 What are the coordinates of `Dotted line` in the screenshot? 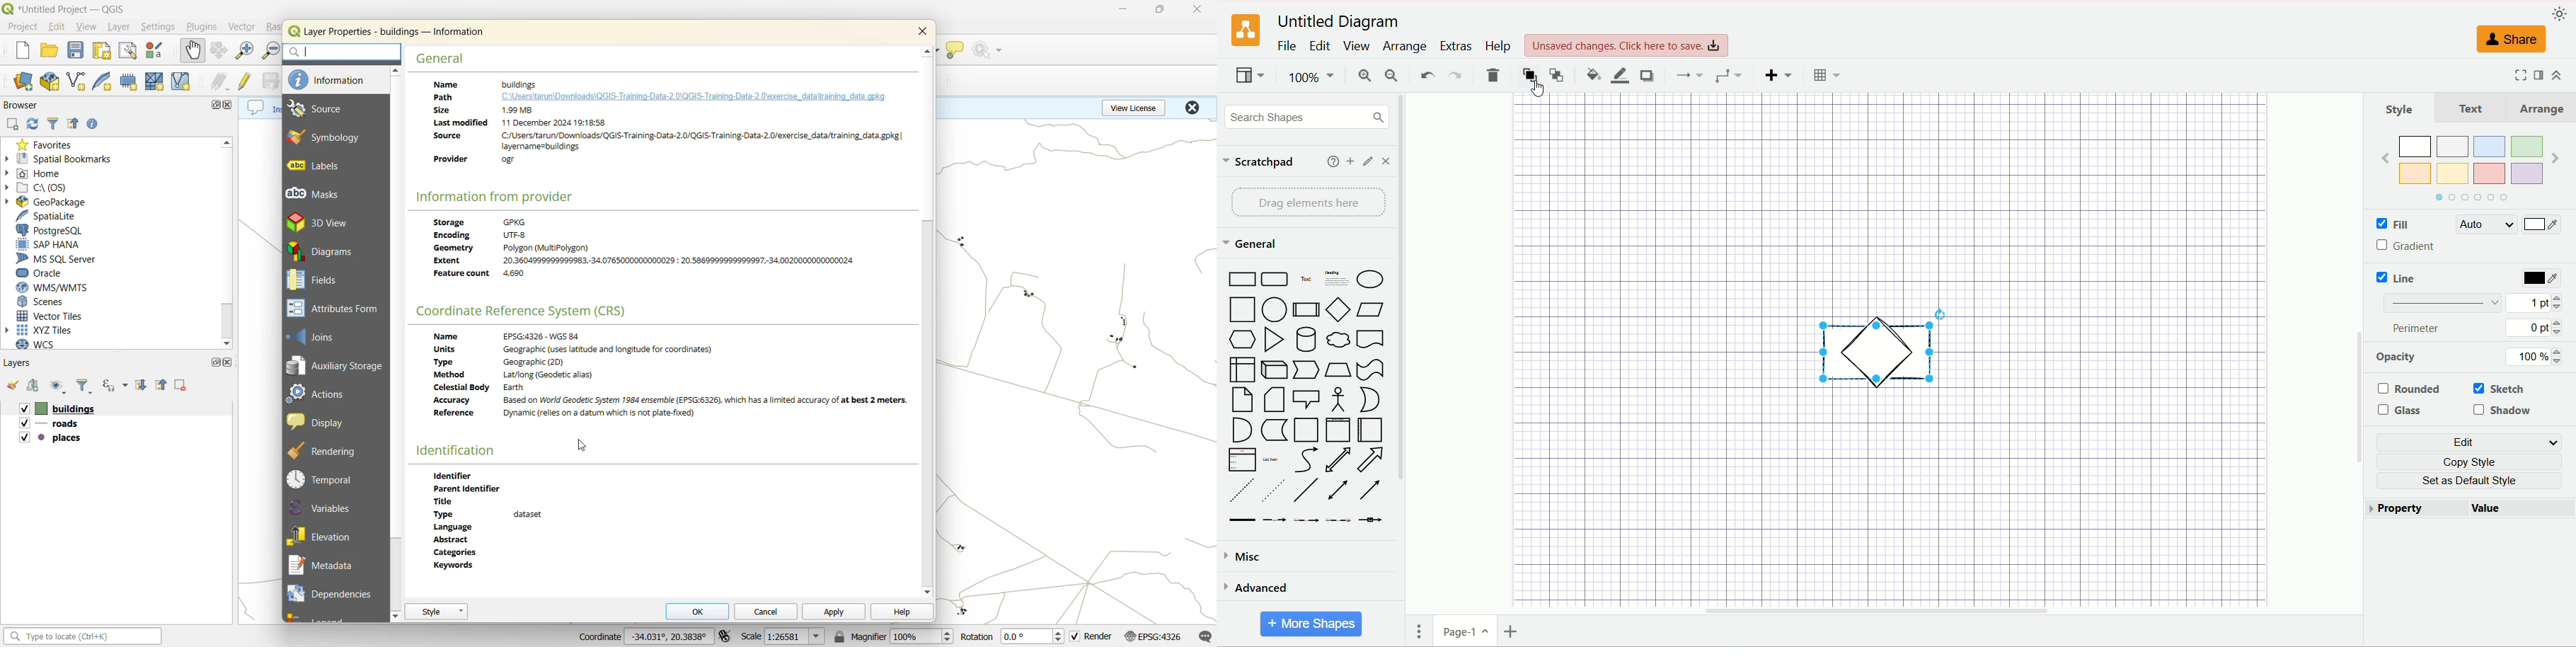 It's located at (1272, 489).